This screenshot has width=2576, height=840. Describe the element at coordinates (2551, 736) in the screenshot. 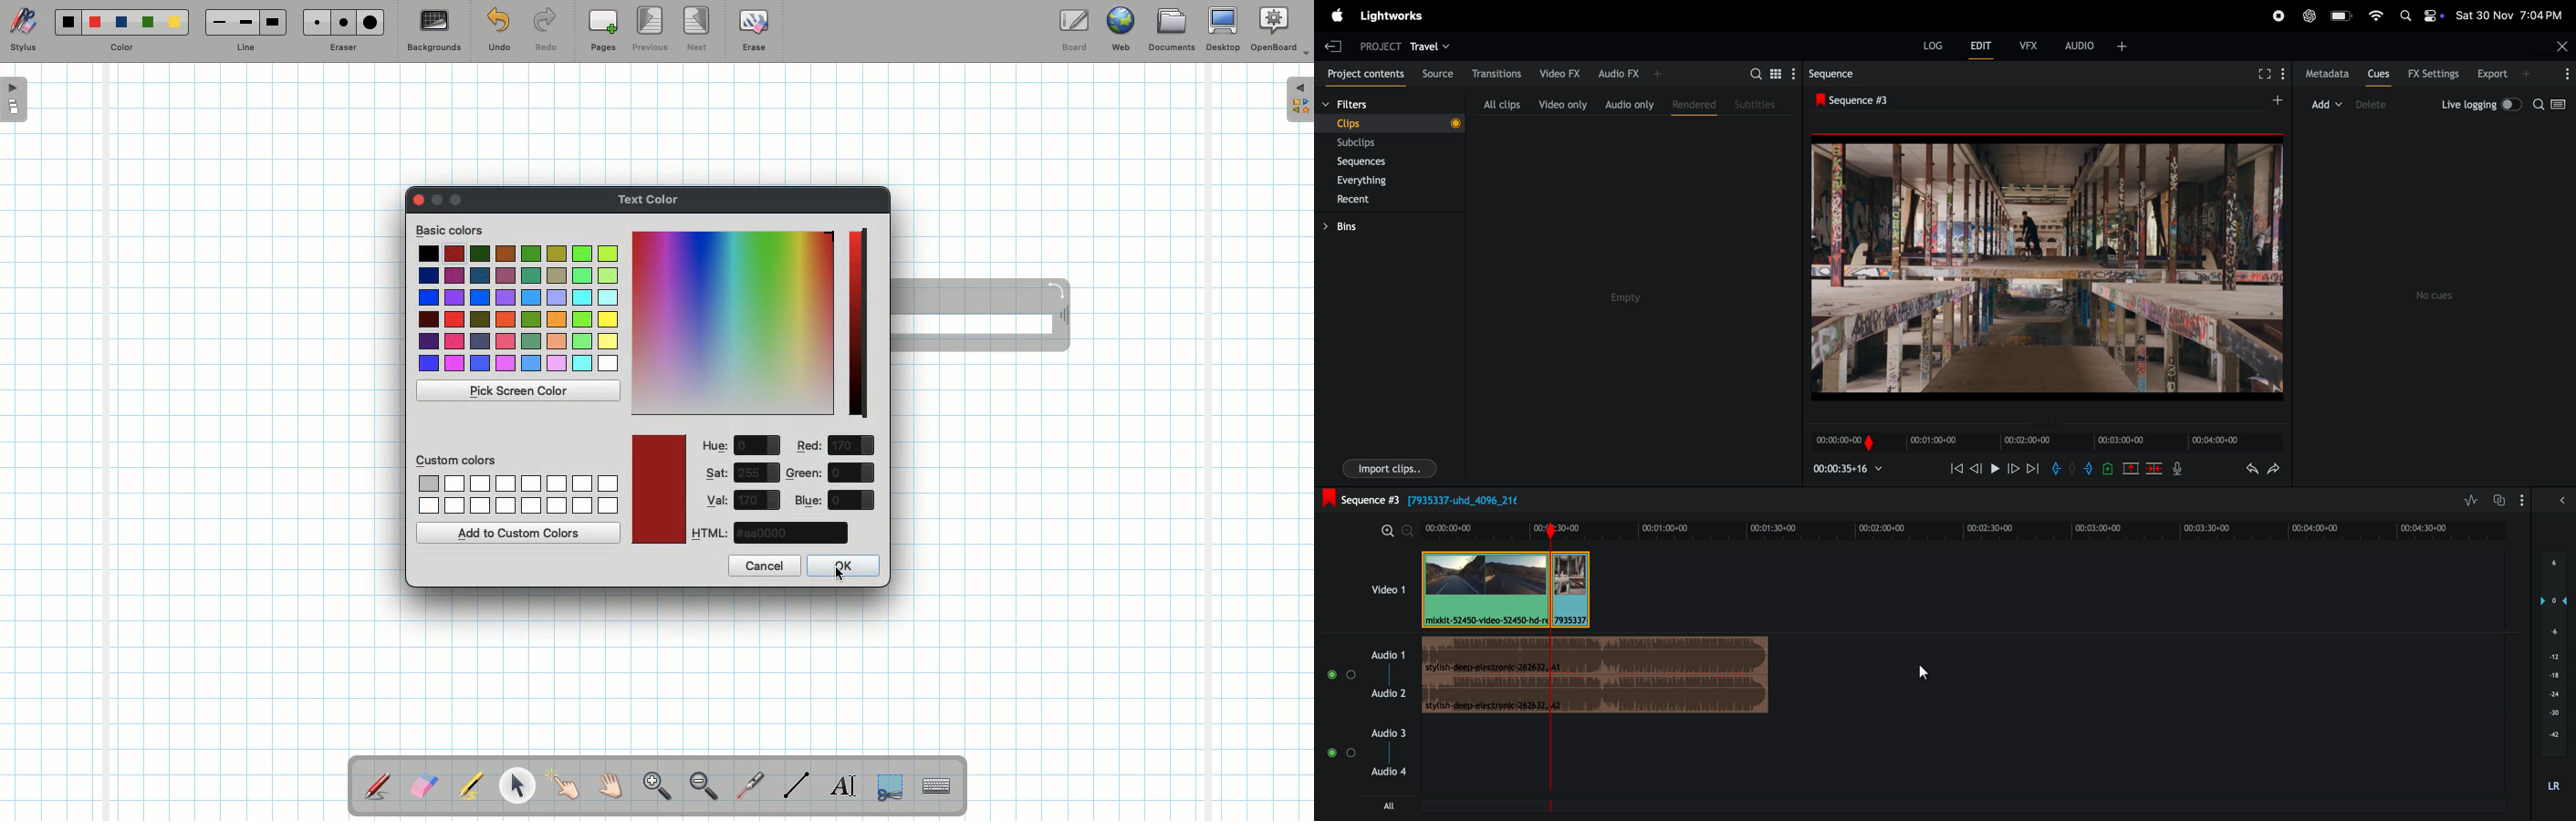

I see `-42 (layers)` at that location.